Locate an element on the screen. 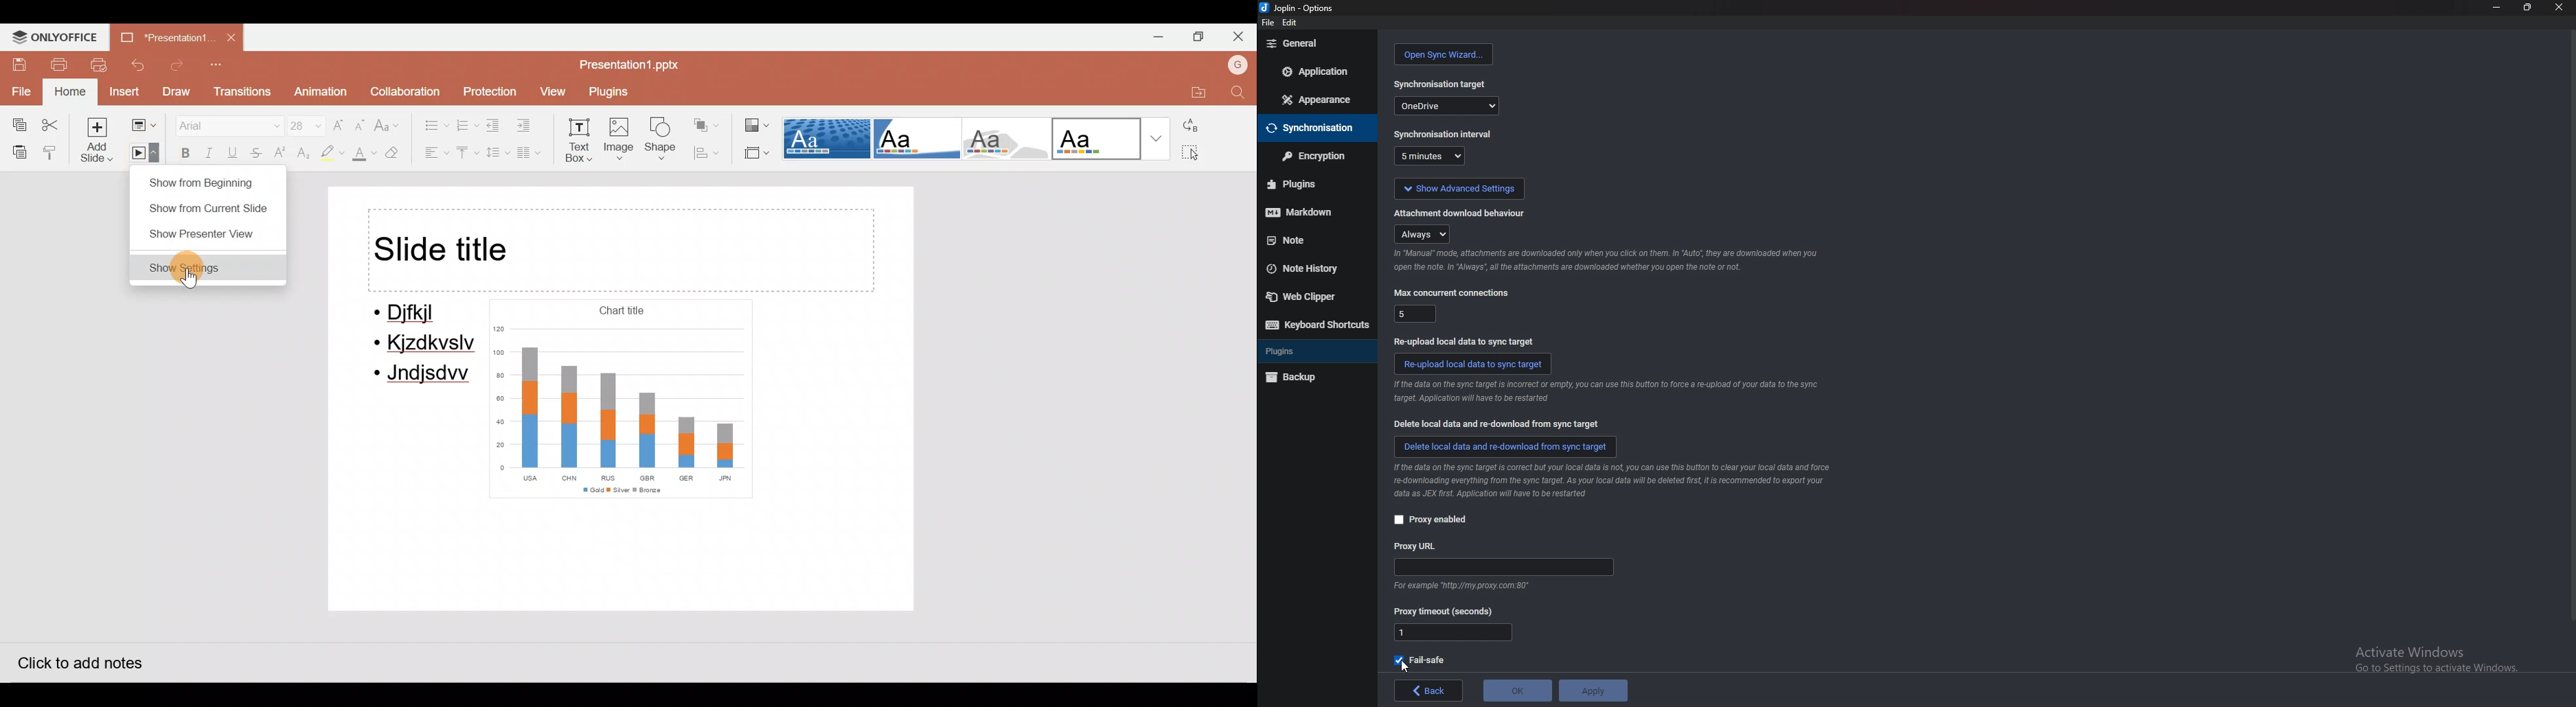 The height and width of the screenshot is (728, 2576). always is located at coordinates (1422, 233).